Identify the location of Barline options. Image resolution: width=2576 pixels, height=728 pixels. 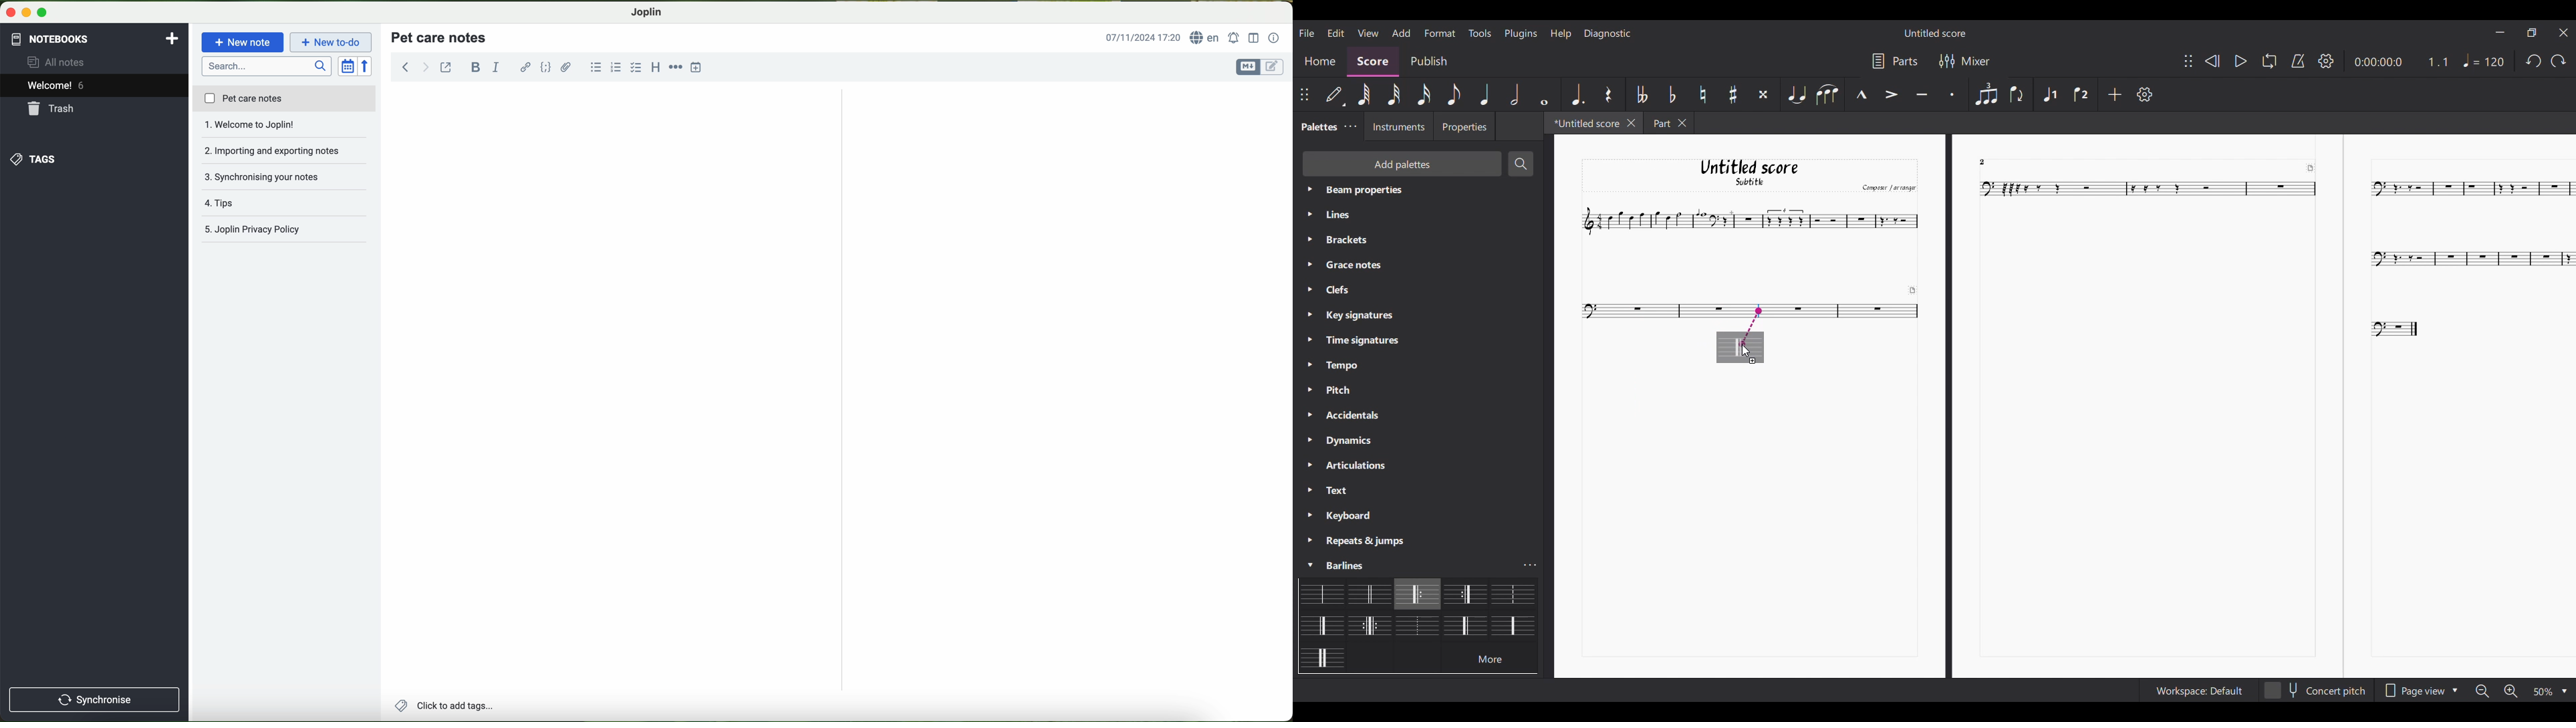
(1324, 624).